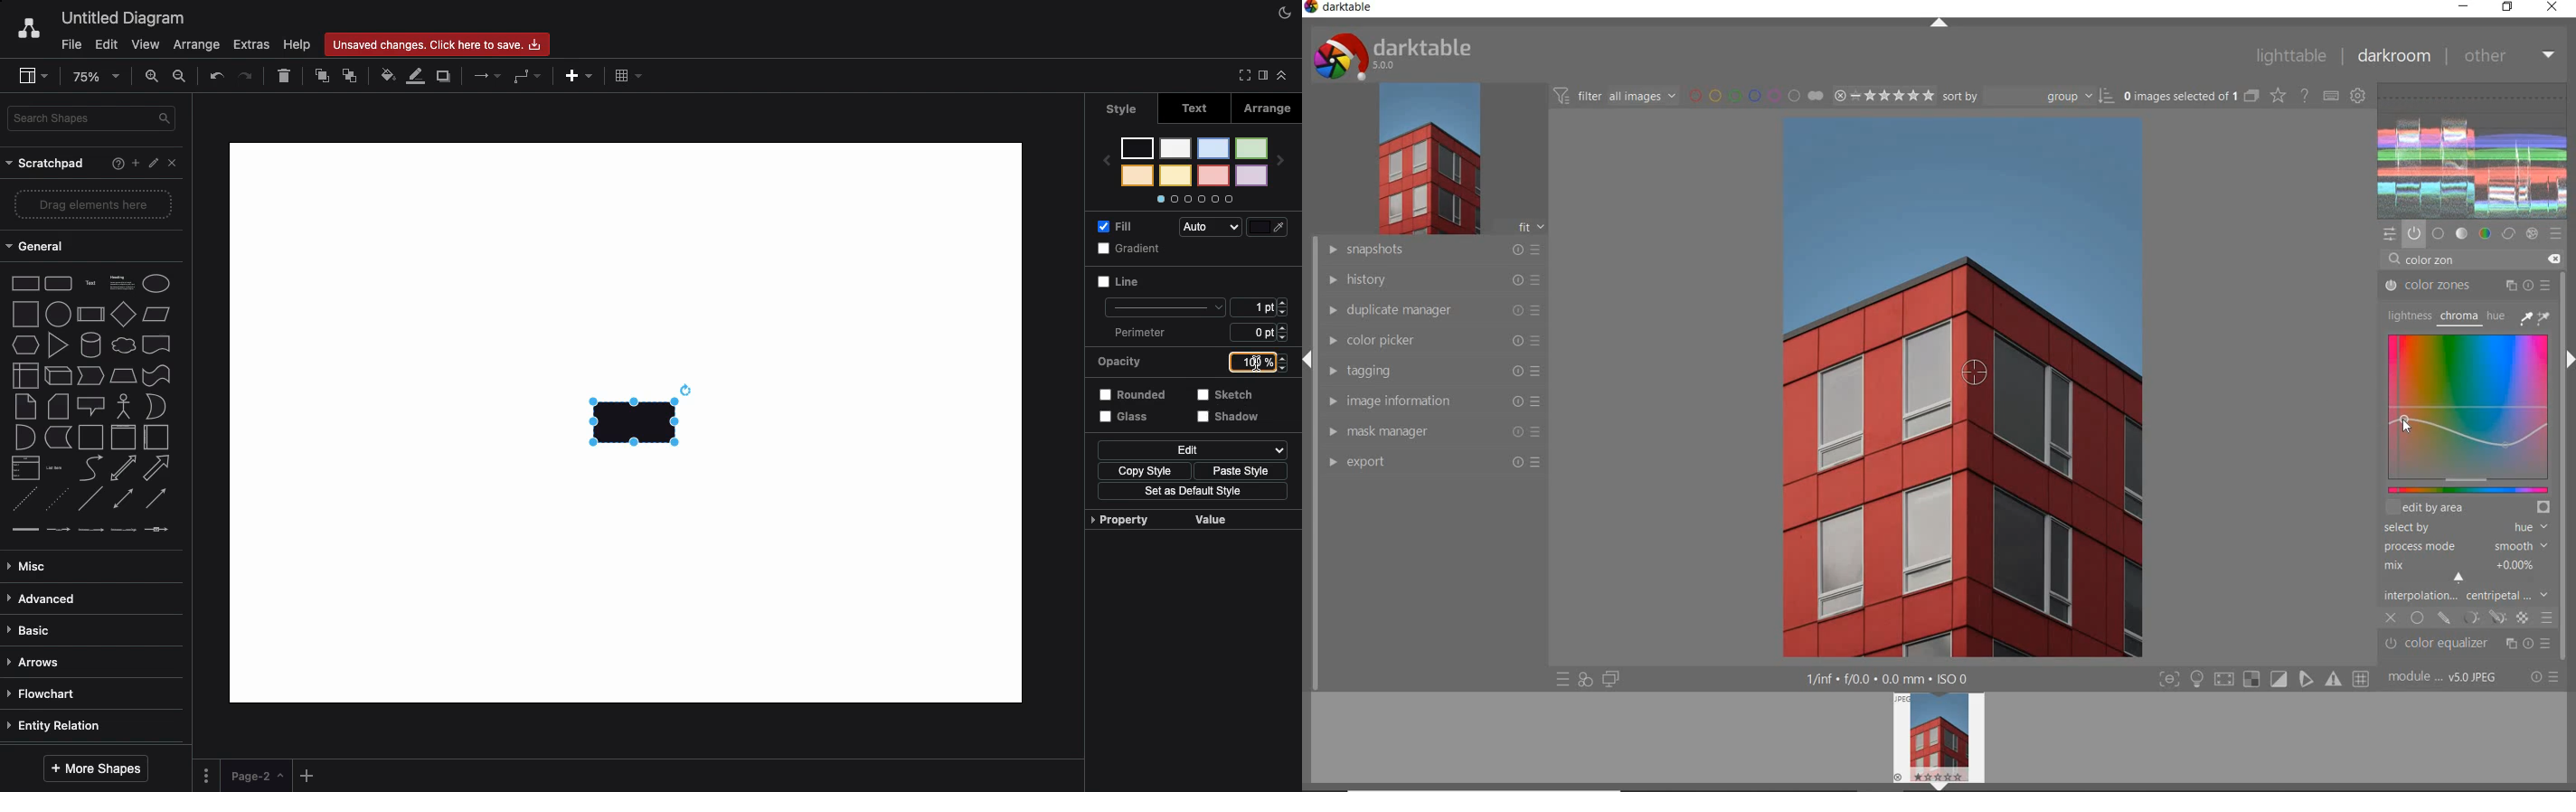  Describe the element at coordinates (2290, 56) in the screenshot. I see `lighttable` at that location.